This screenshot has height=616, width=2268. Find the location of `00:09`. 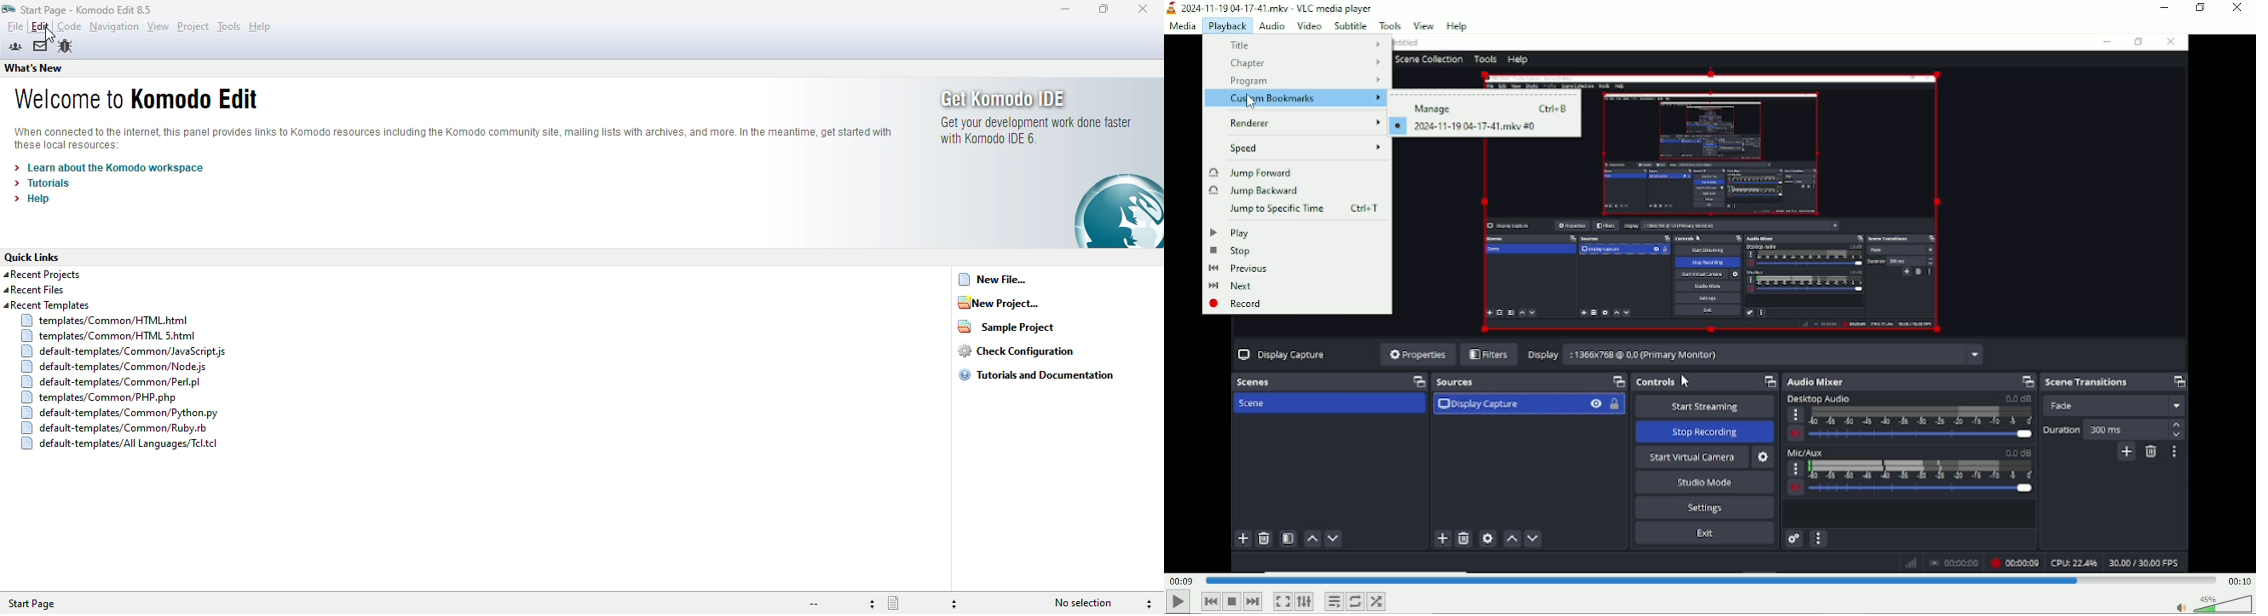

00:09 is located at coordinates (1182, 580).